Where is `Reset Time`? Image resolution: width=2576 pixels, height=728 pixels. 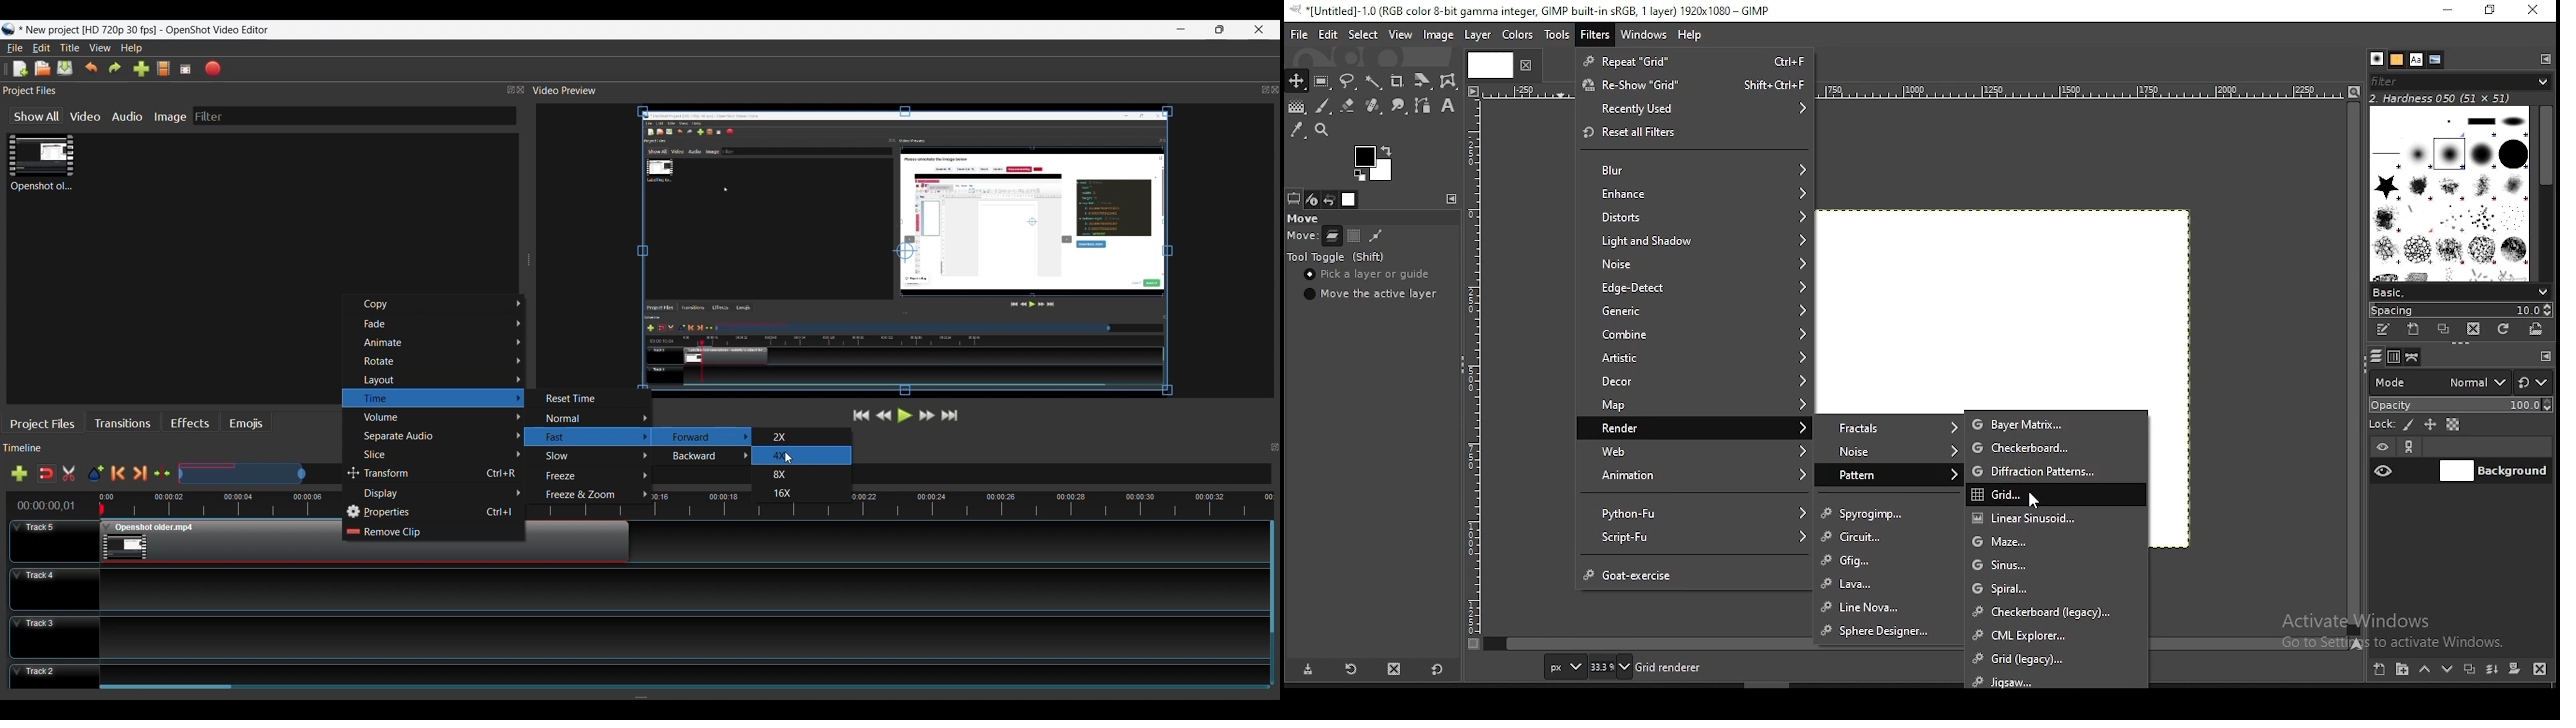
Reset Time is located at coordinates (578, 399).